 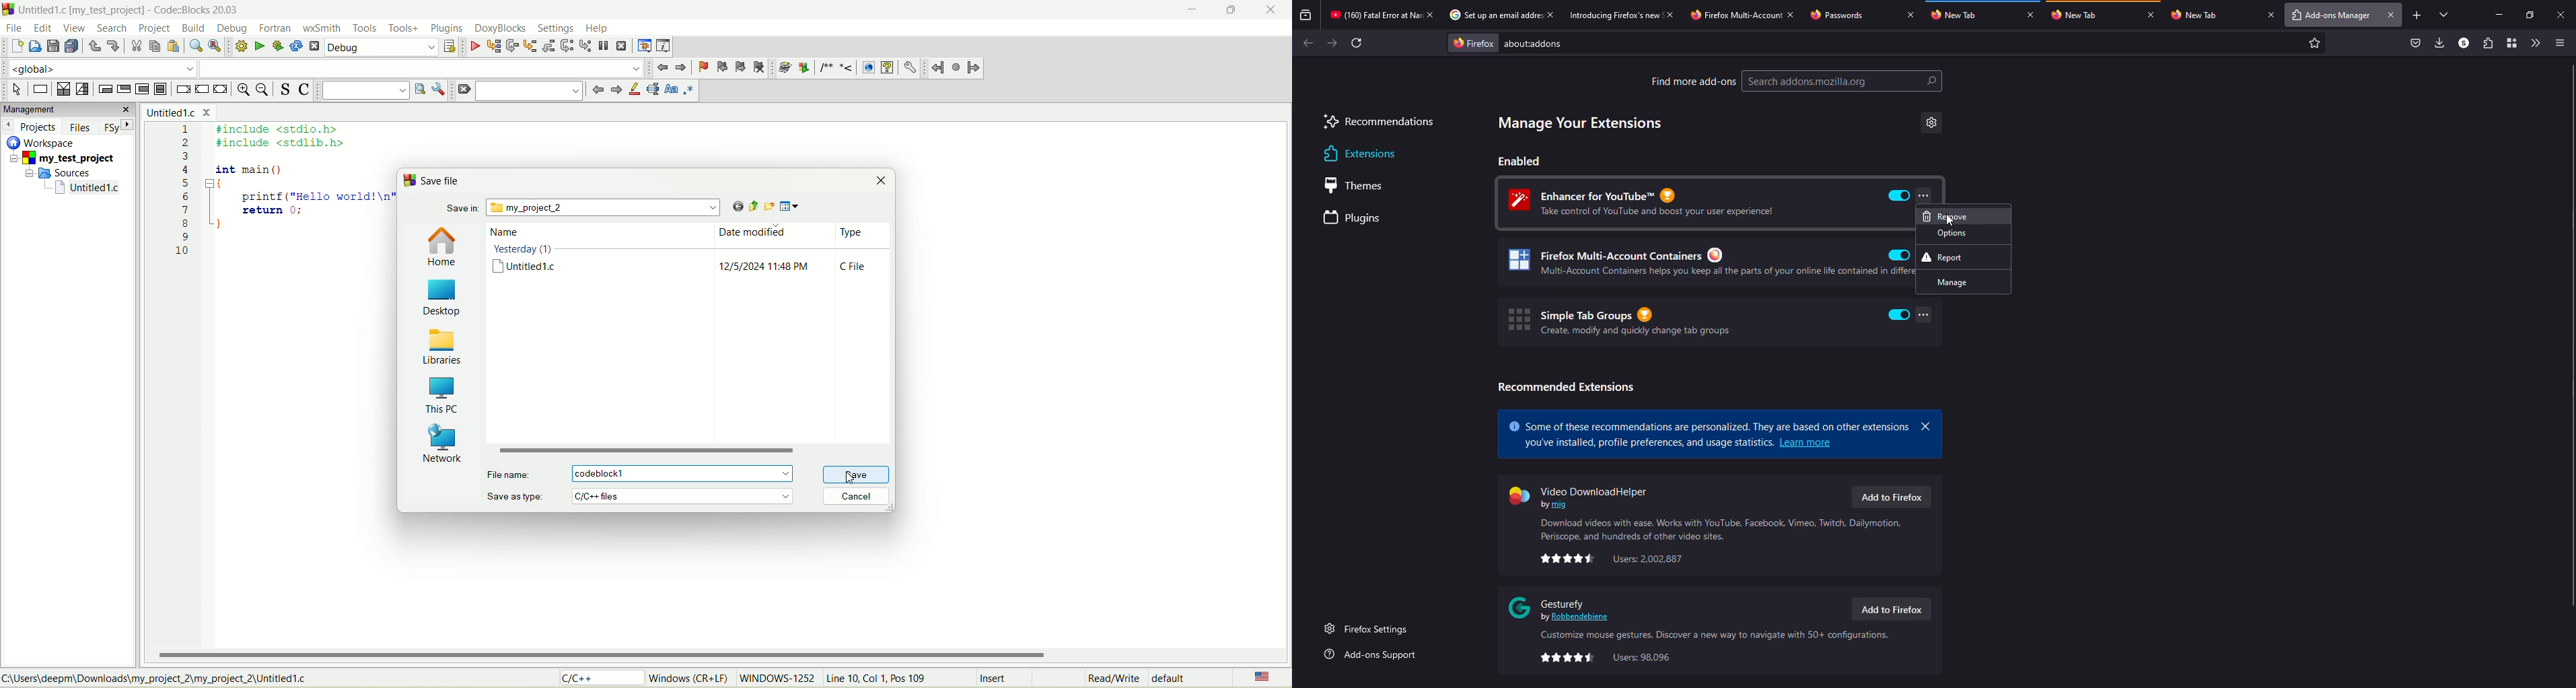 I want to click on save, so click(x=52, y=46).